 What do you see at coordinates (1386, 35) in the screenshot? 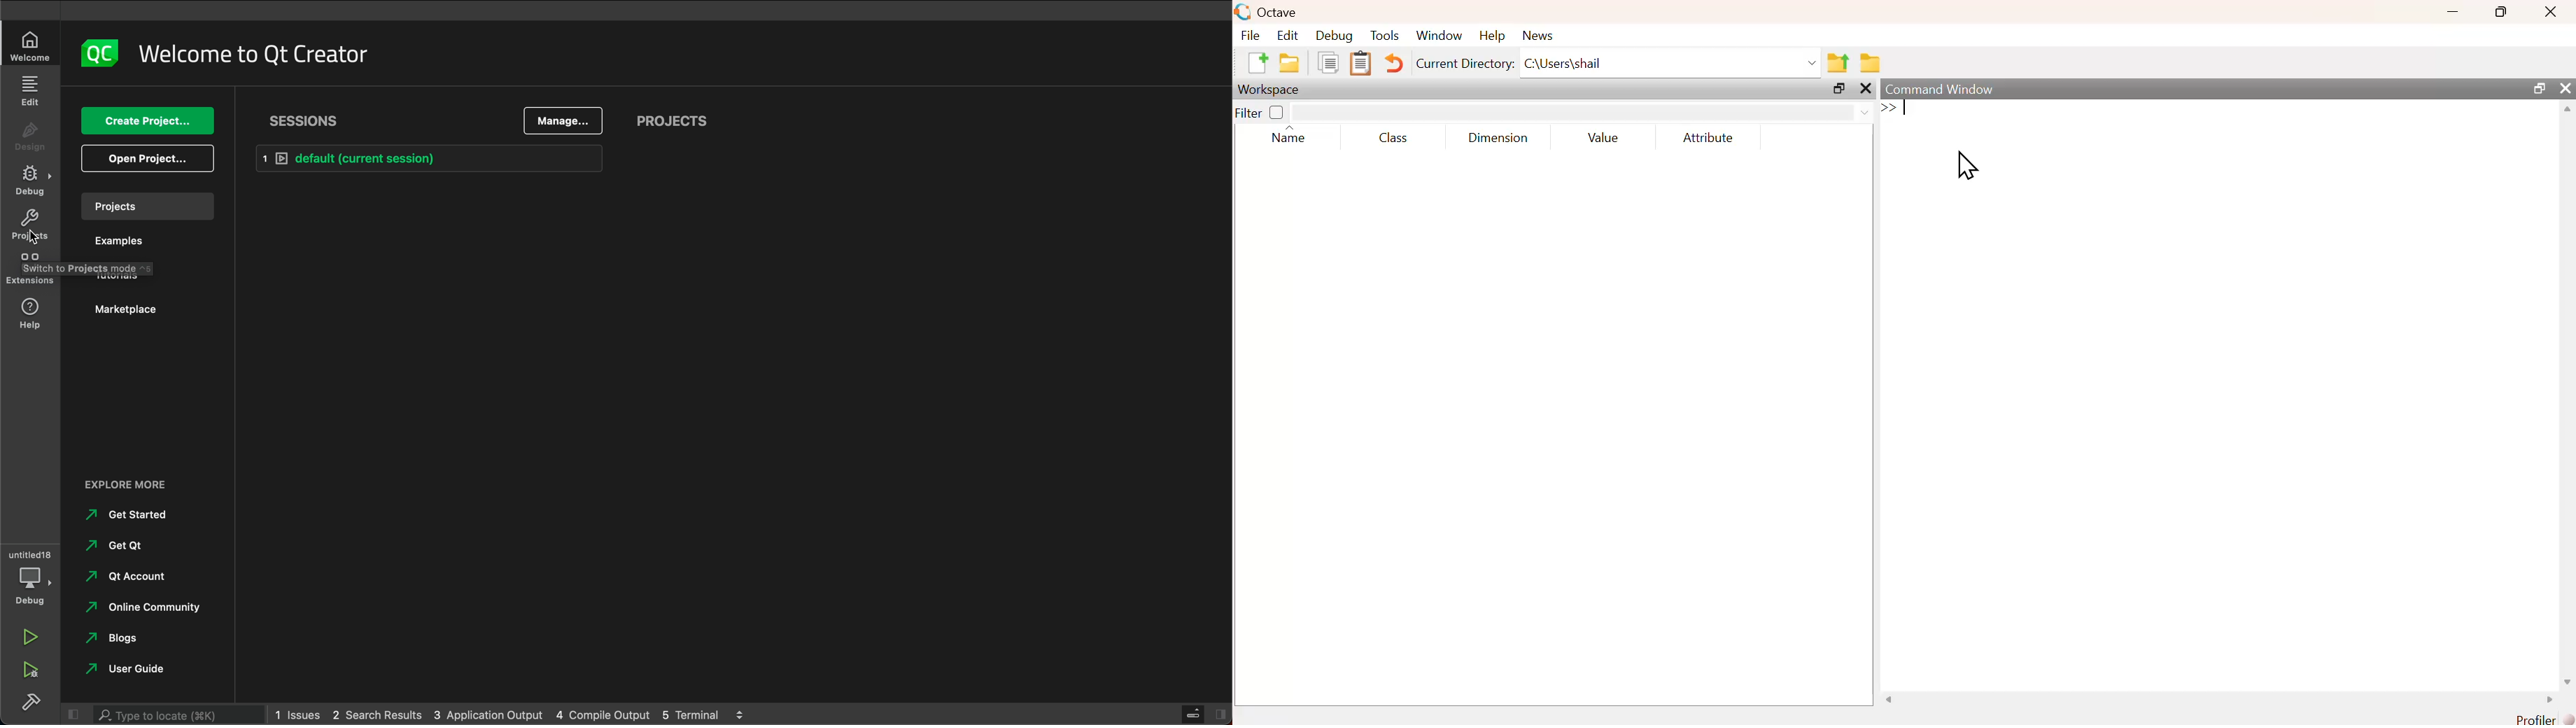
I see `Tools` at bounding box center [1386, 35].